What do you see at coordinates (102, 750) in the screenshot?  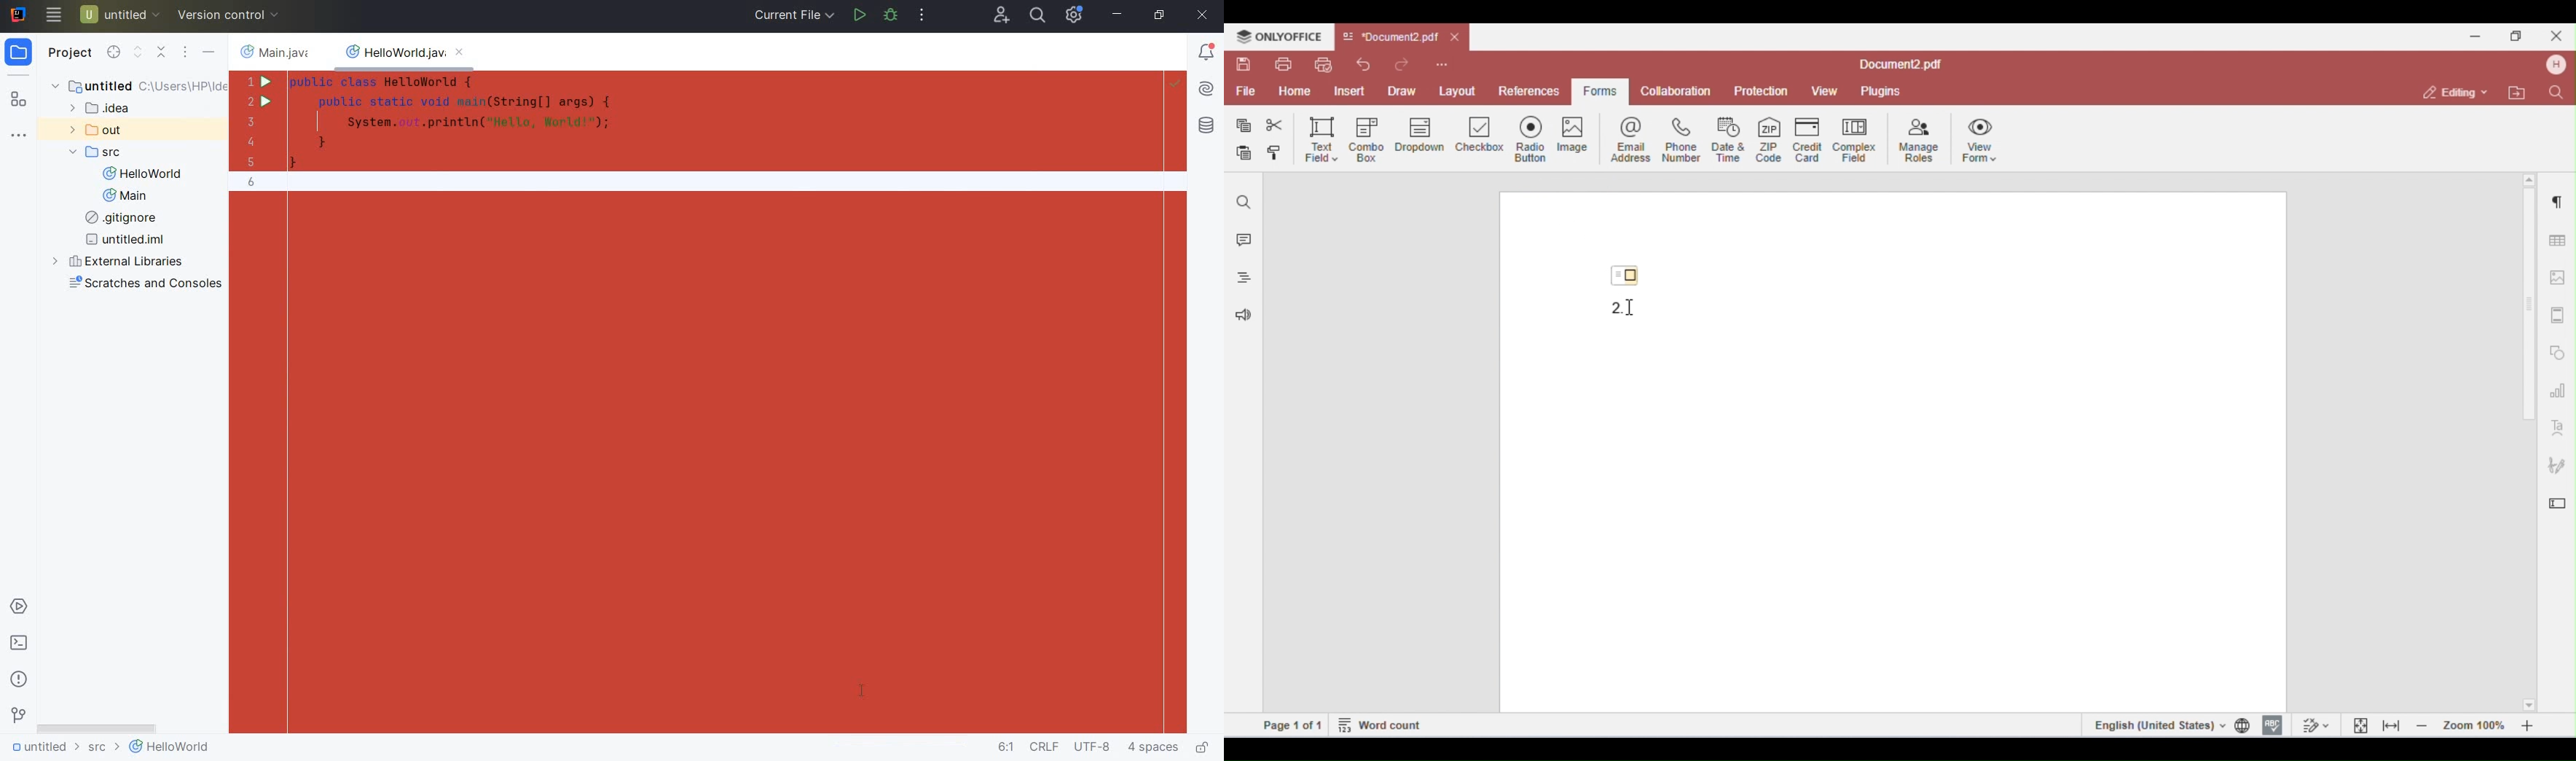 I see `src` at bounding box center [102, 750].